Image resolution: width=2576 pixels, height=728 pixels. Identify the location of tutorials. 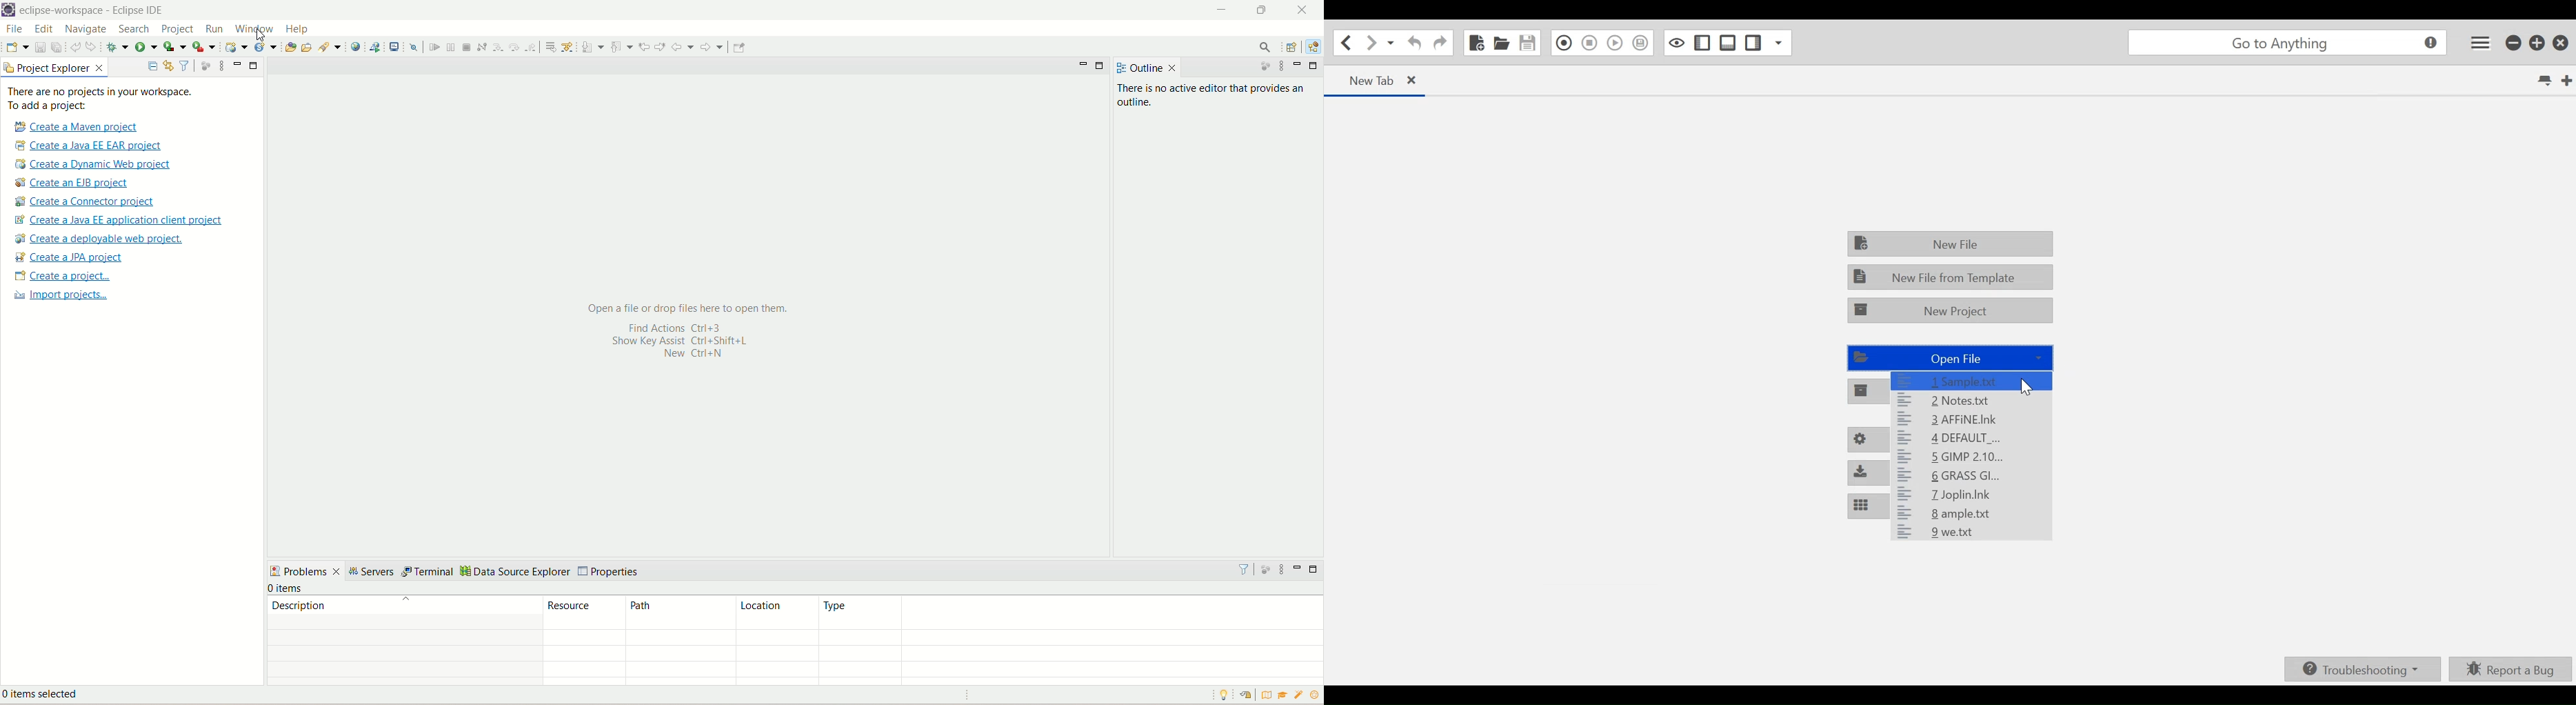
(1285, 695).